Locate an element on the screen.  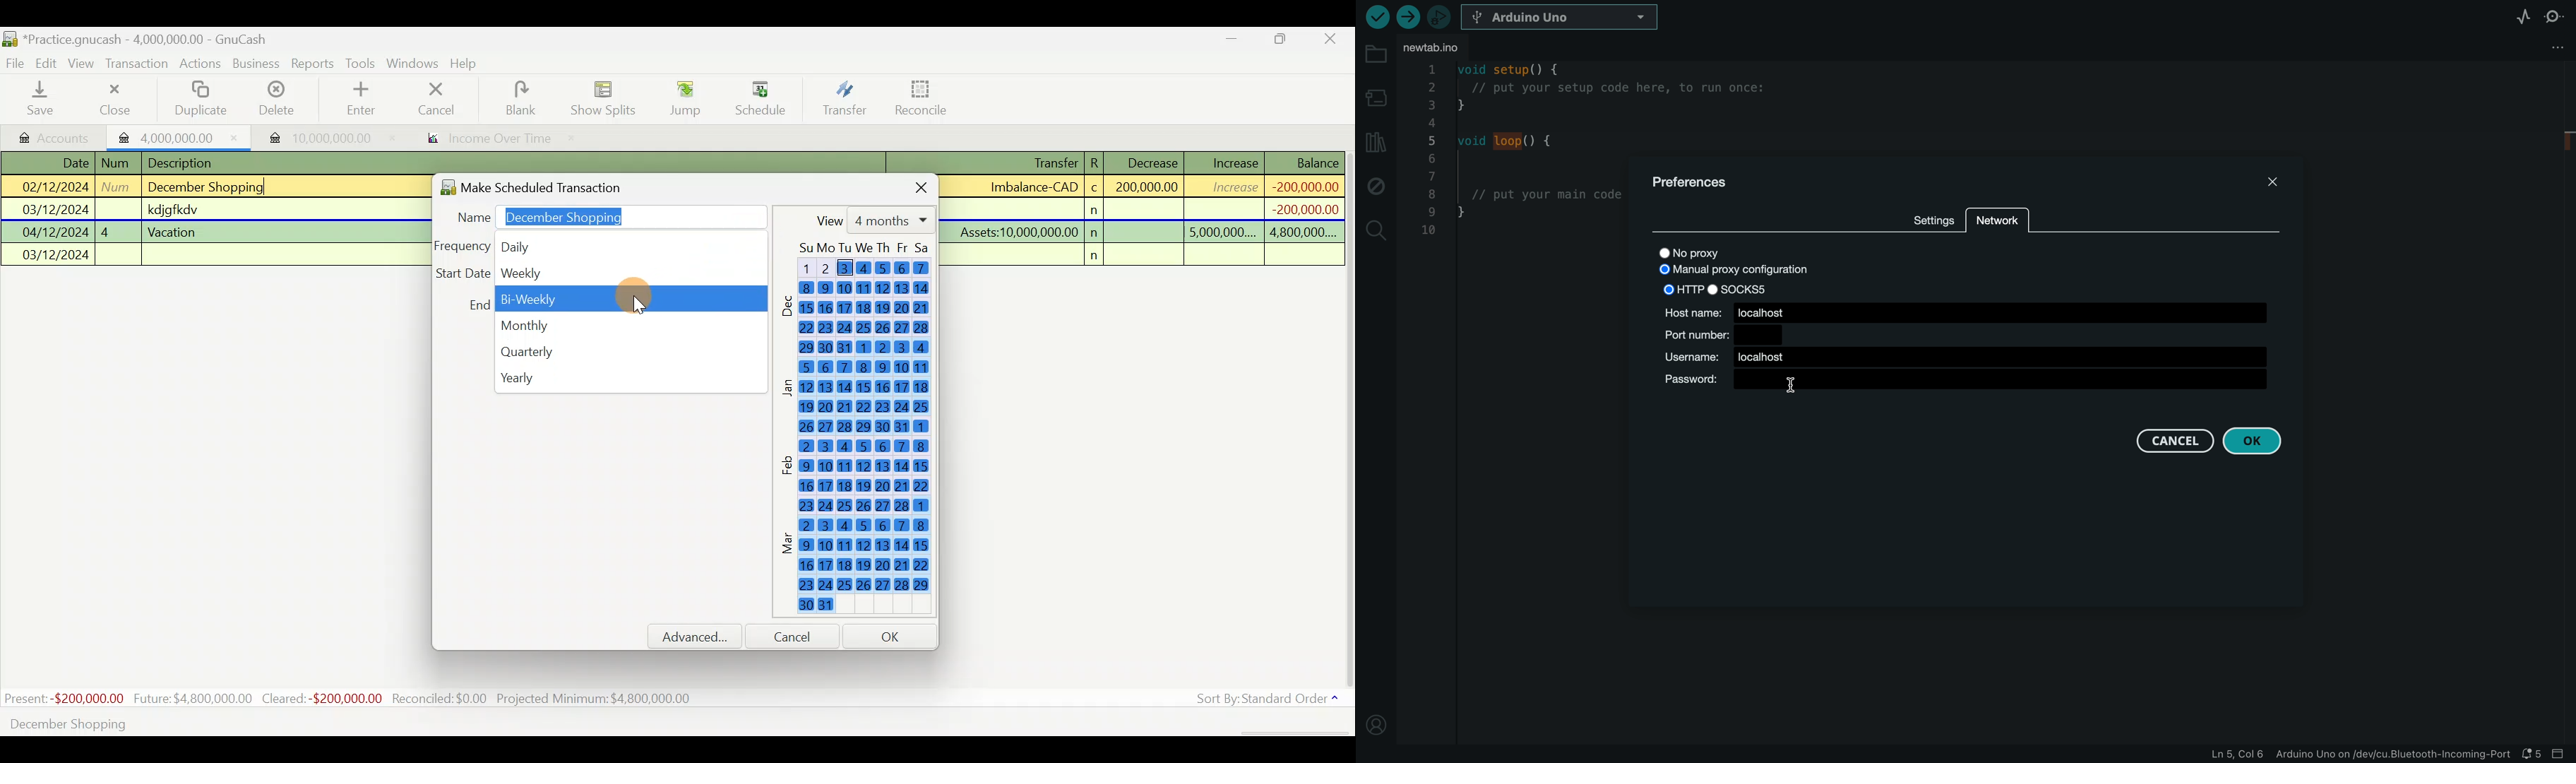
Cursor is located at coordinates (759, 93).